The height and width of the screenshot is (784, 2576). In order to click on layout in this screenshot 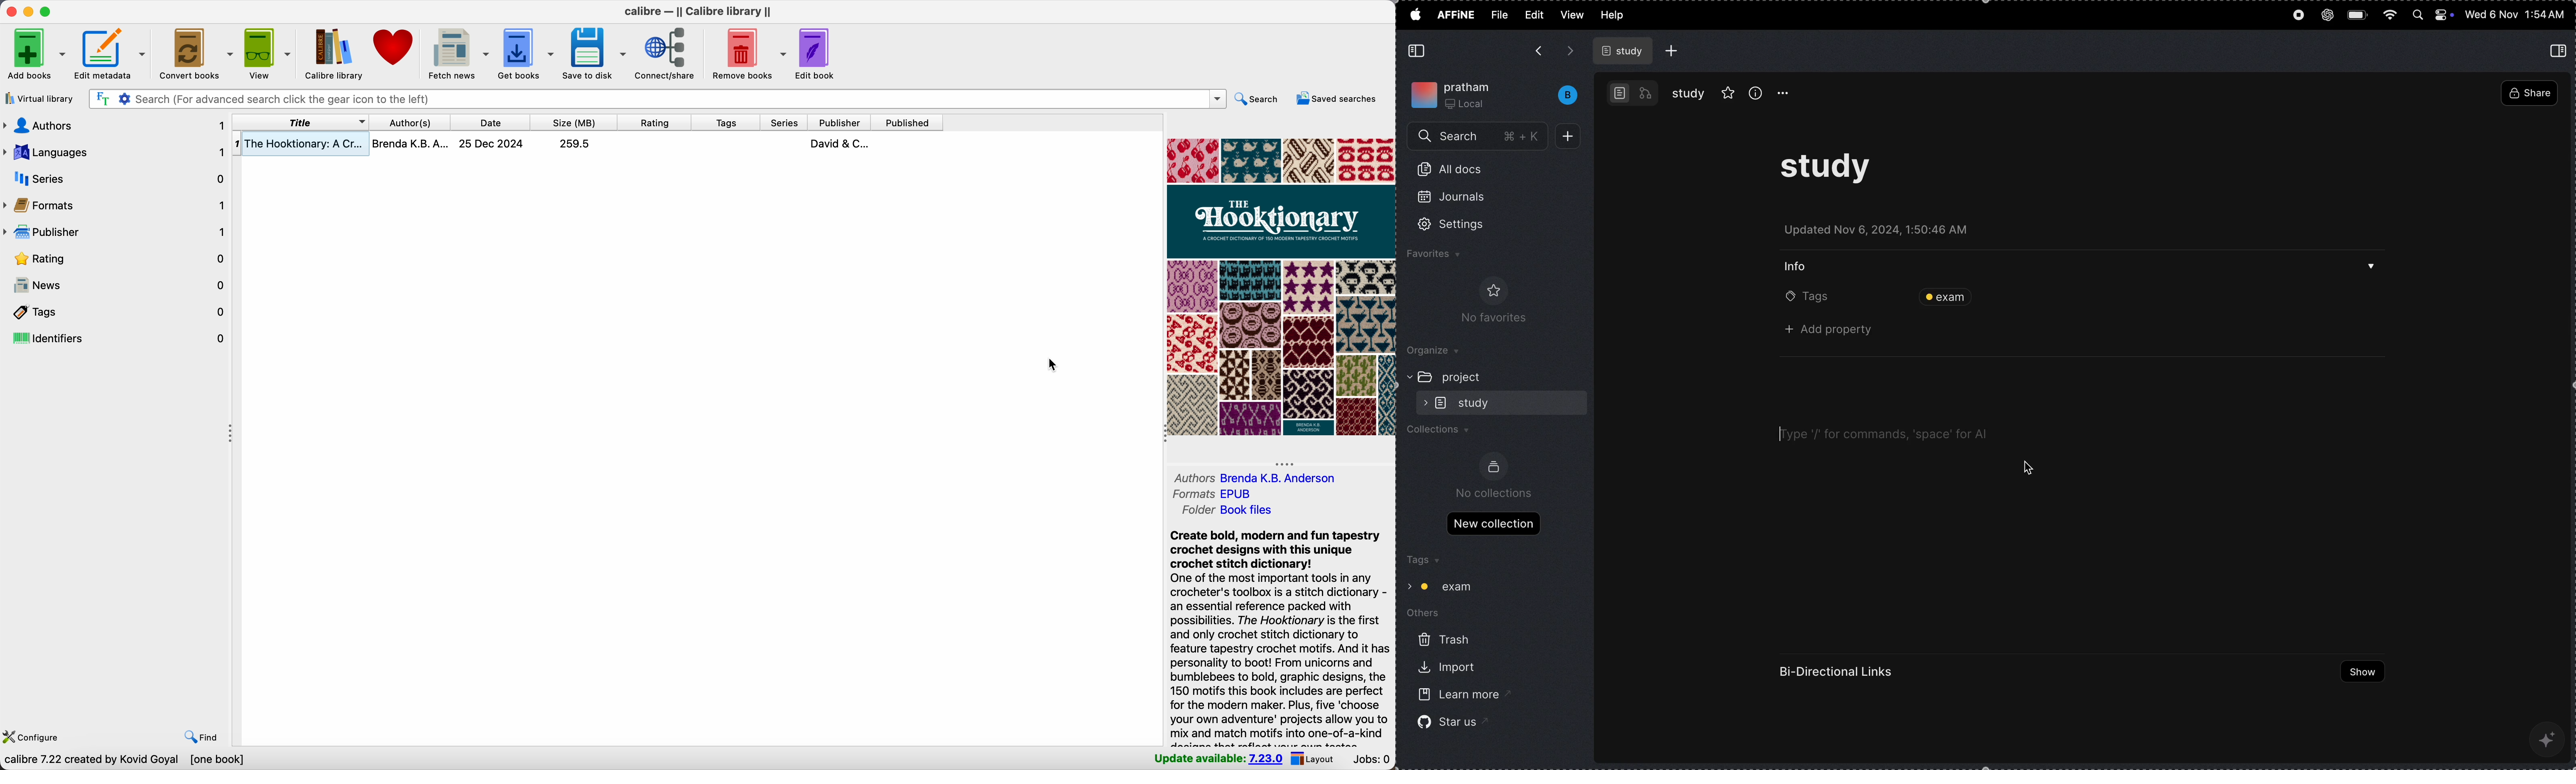, I will do `click(1317, 760)`.